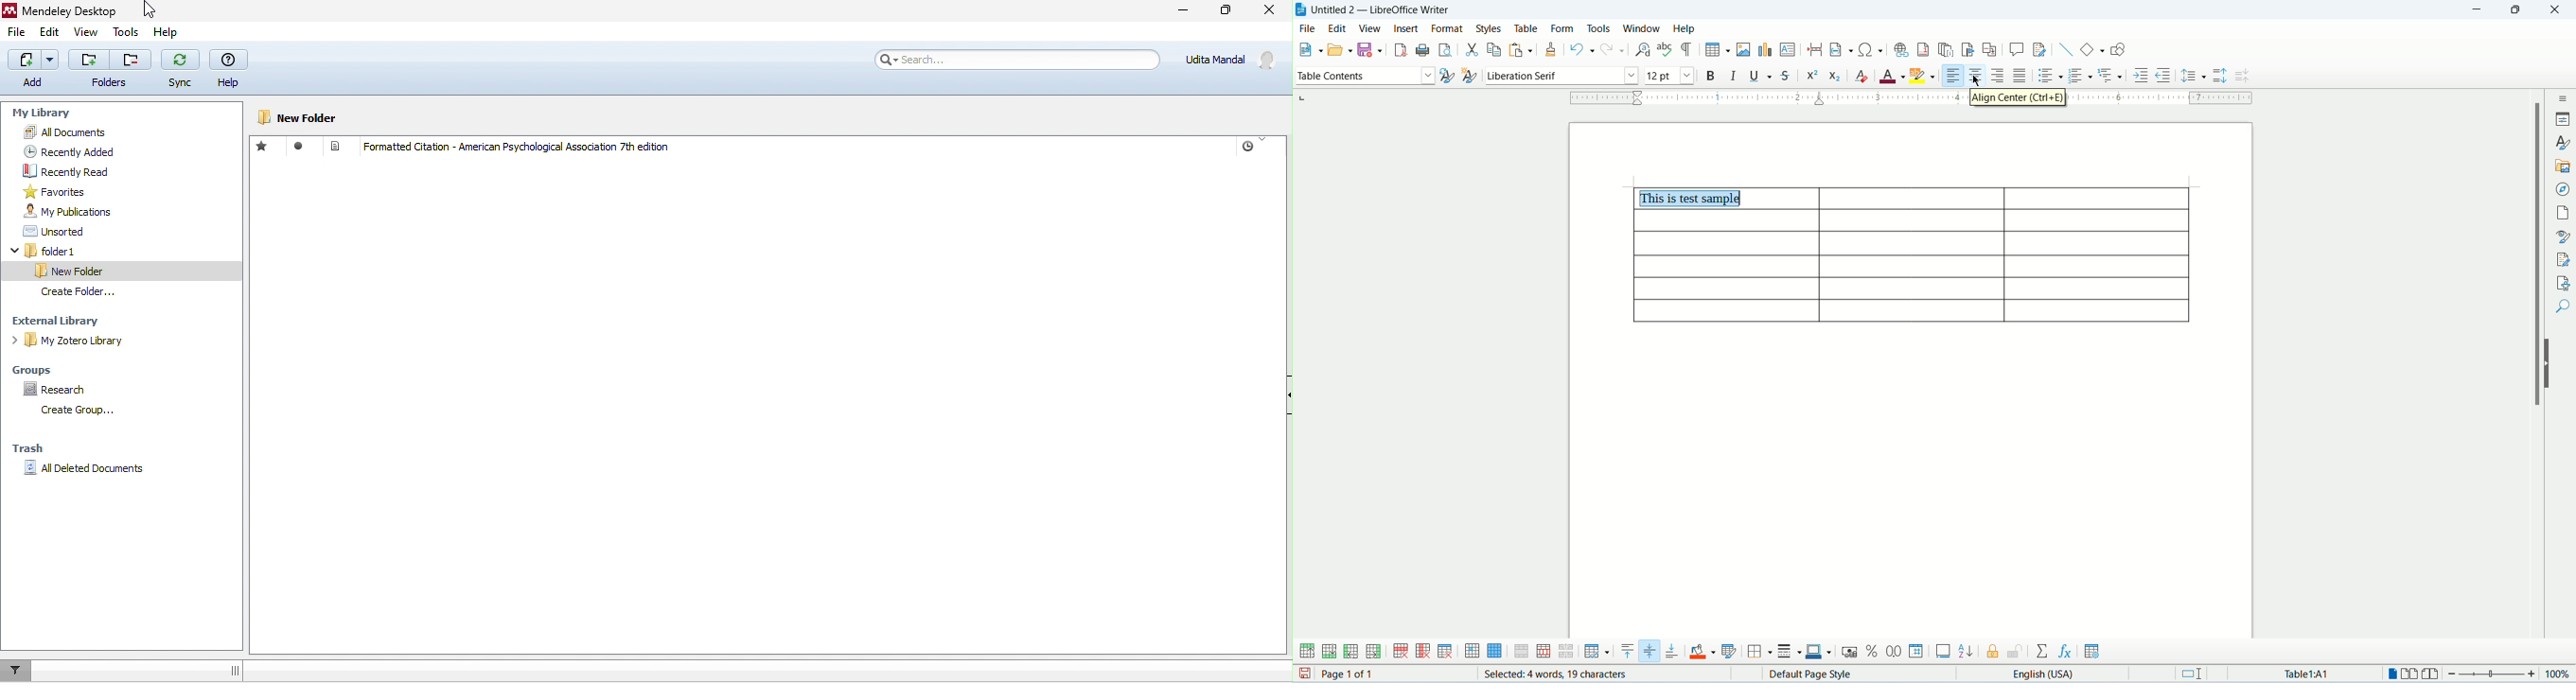  I want to click on find, so click(2564, 307).